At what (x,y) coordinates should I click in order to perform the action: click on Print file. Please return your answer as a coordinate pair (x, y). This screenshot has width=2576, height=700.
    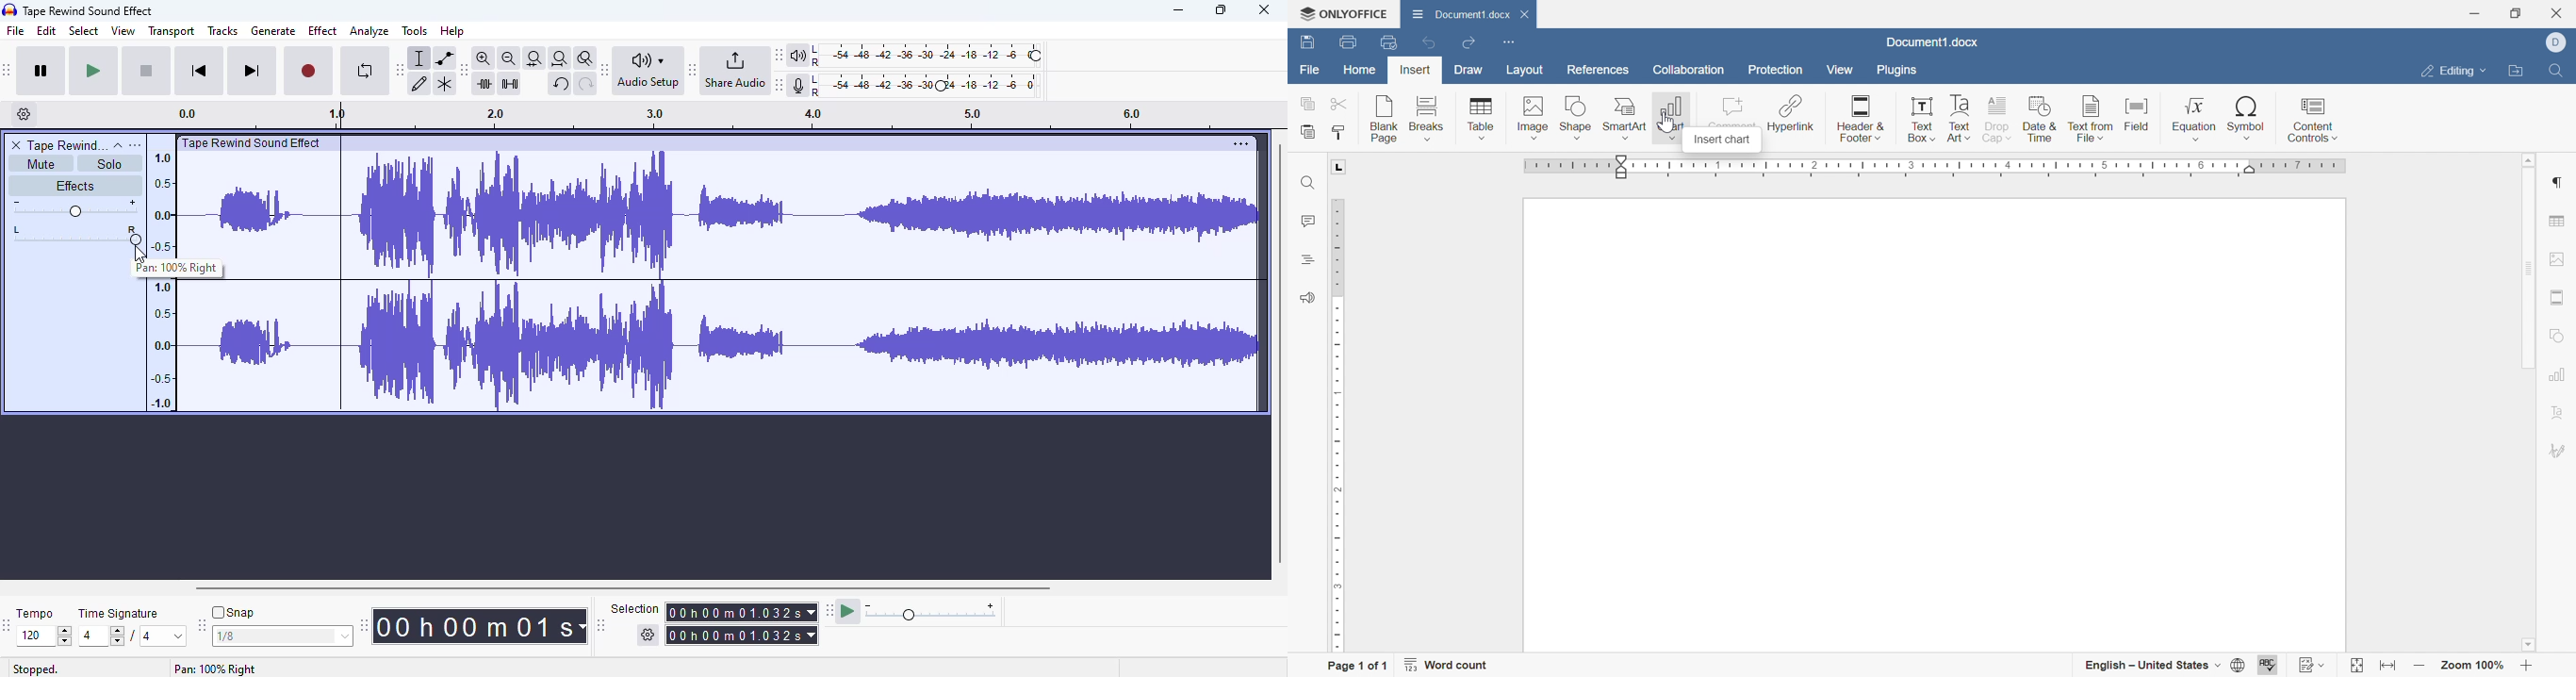
    Looking at the image, I should click on (1347, 41).